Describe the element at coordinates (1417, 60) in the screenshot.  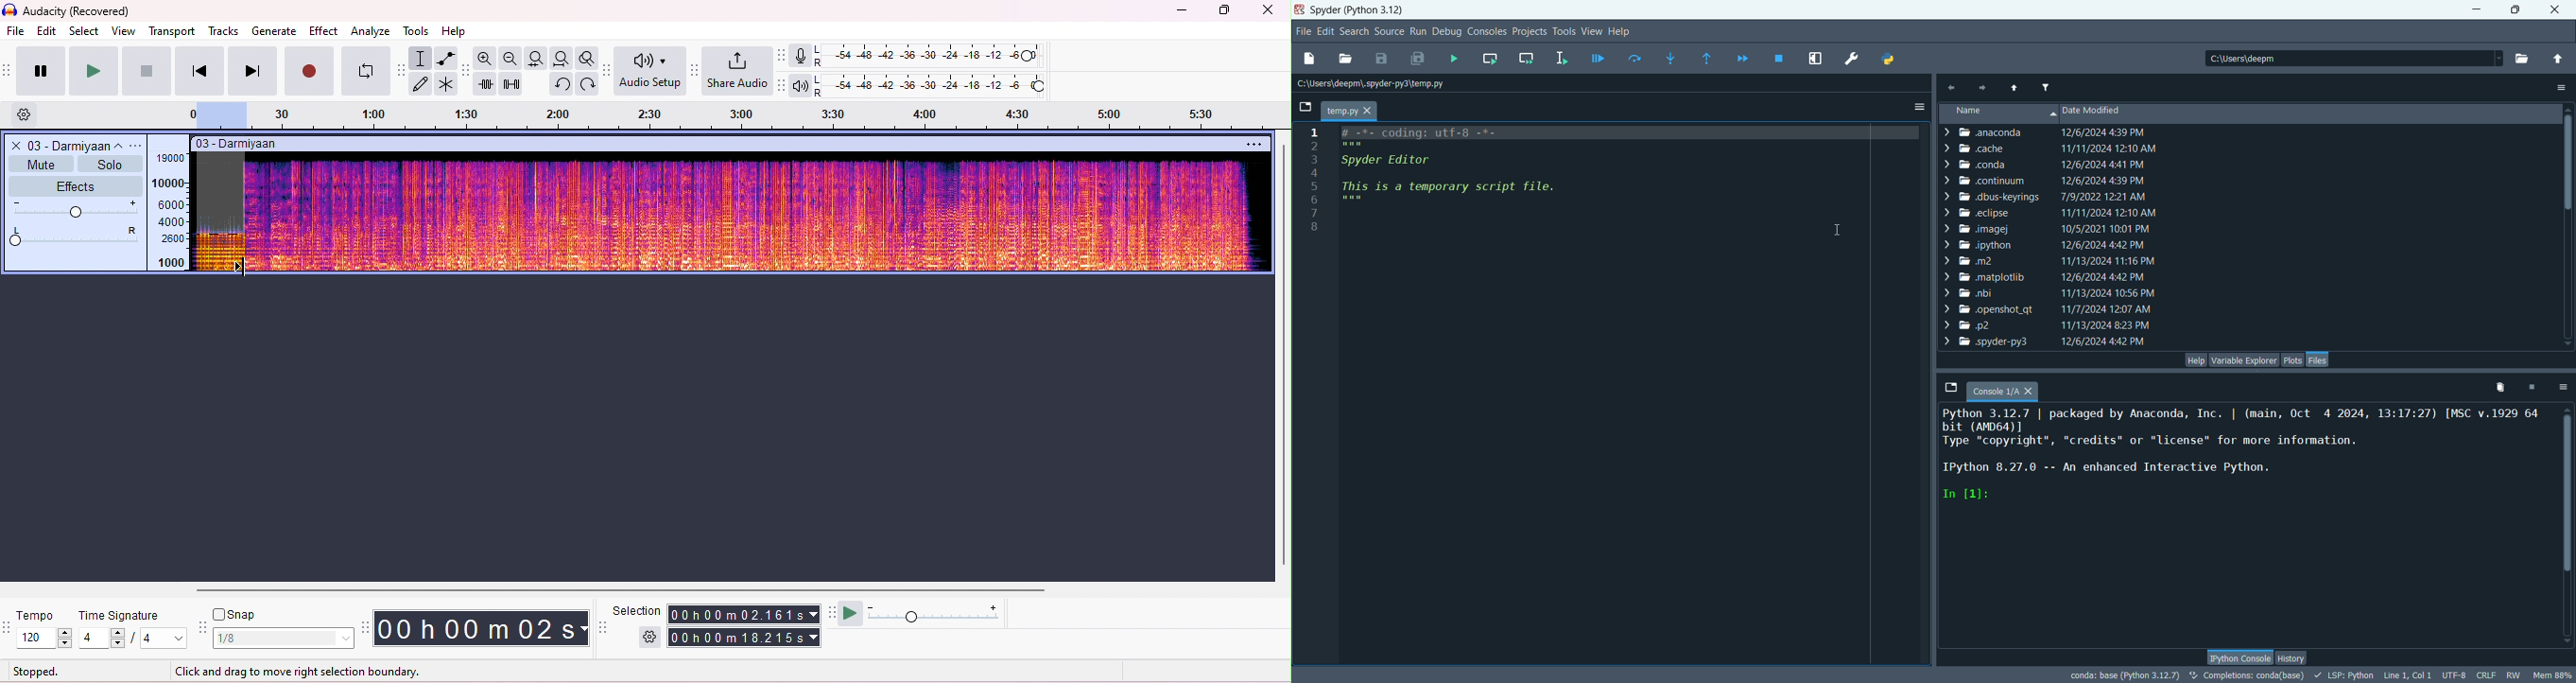
I see `save all files` at that location.